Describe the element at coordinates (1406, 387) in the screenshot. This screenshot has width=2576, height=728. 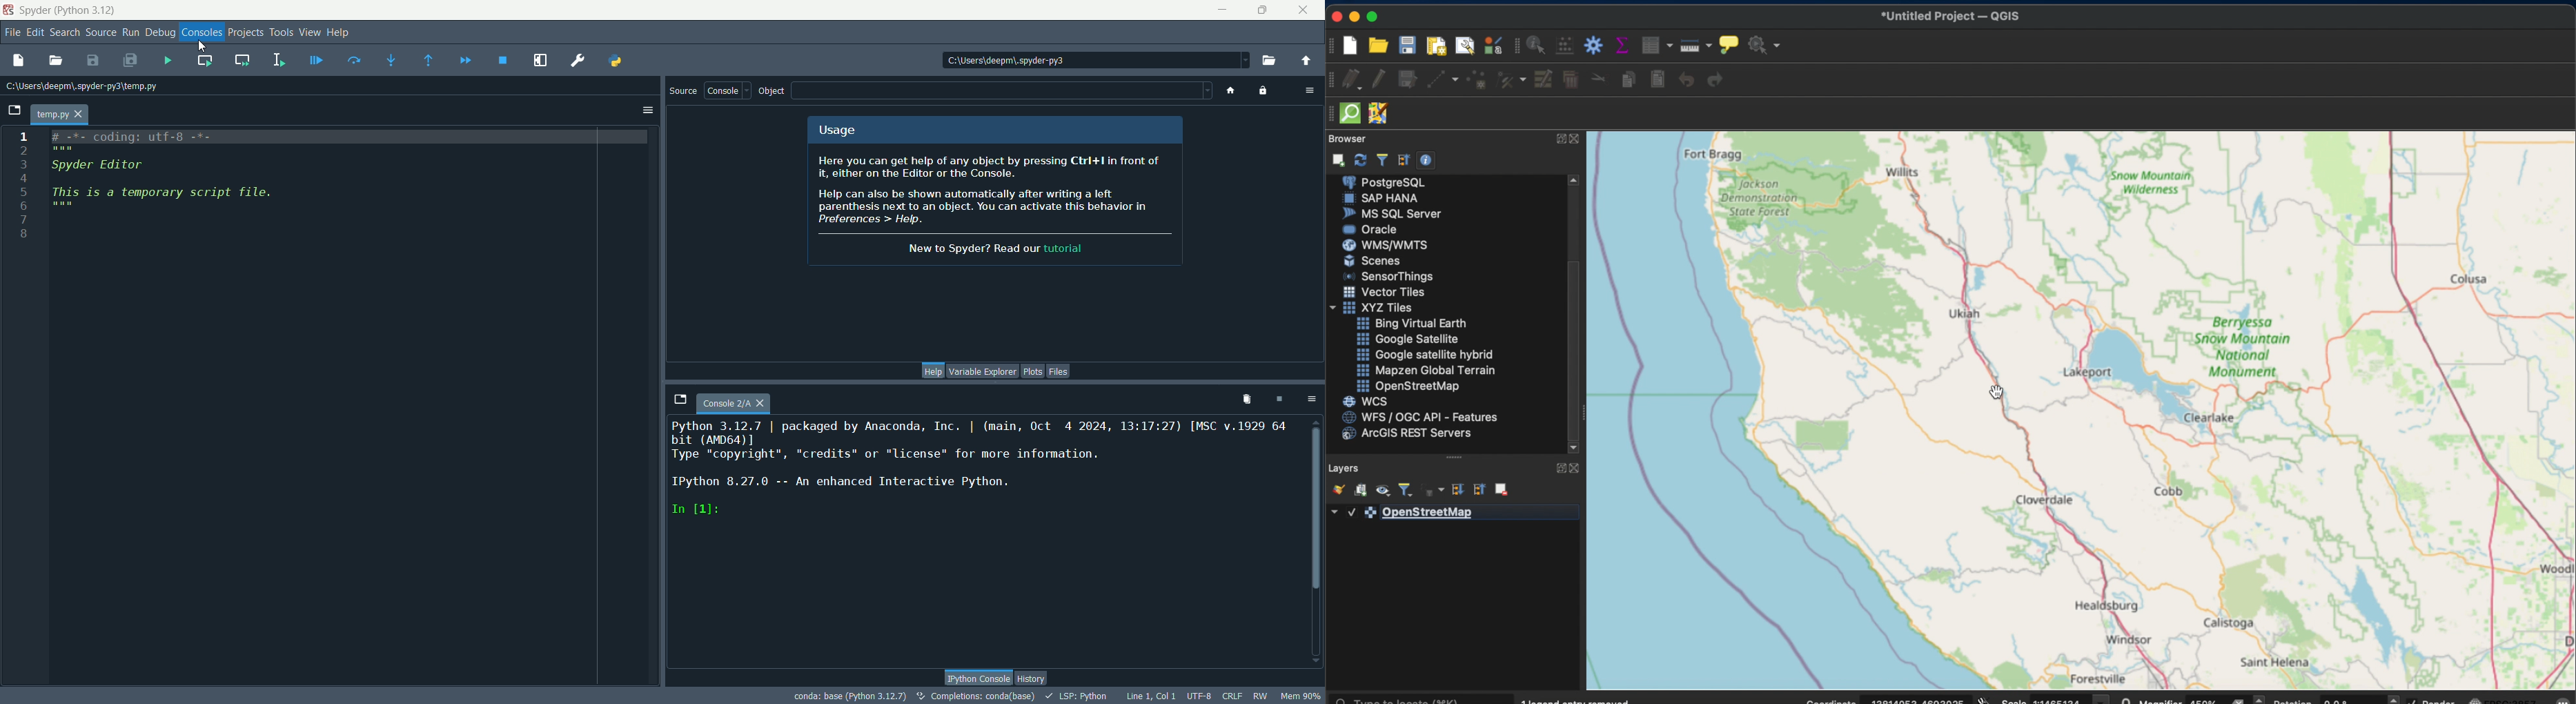
I see `openstreetmap` at that location.